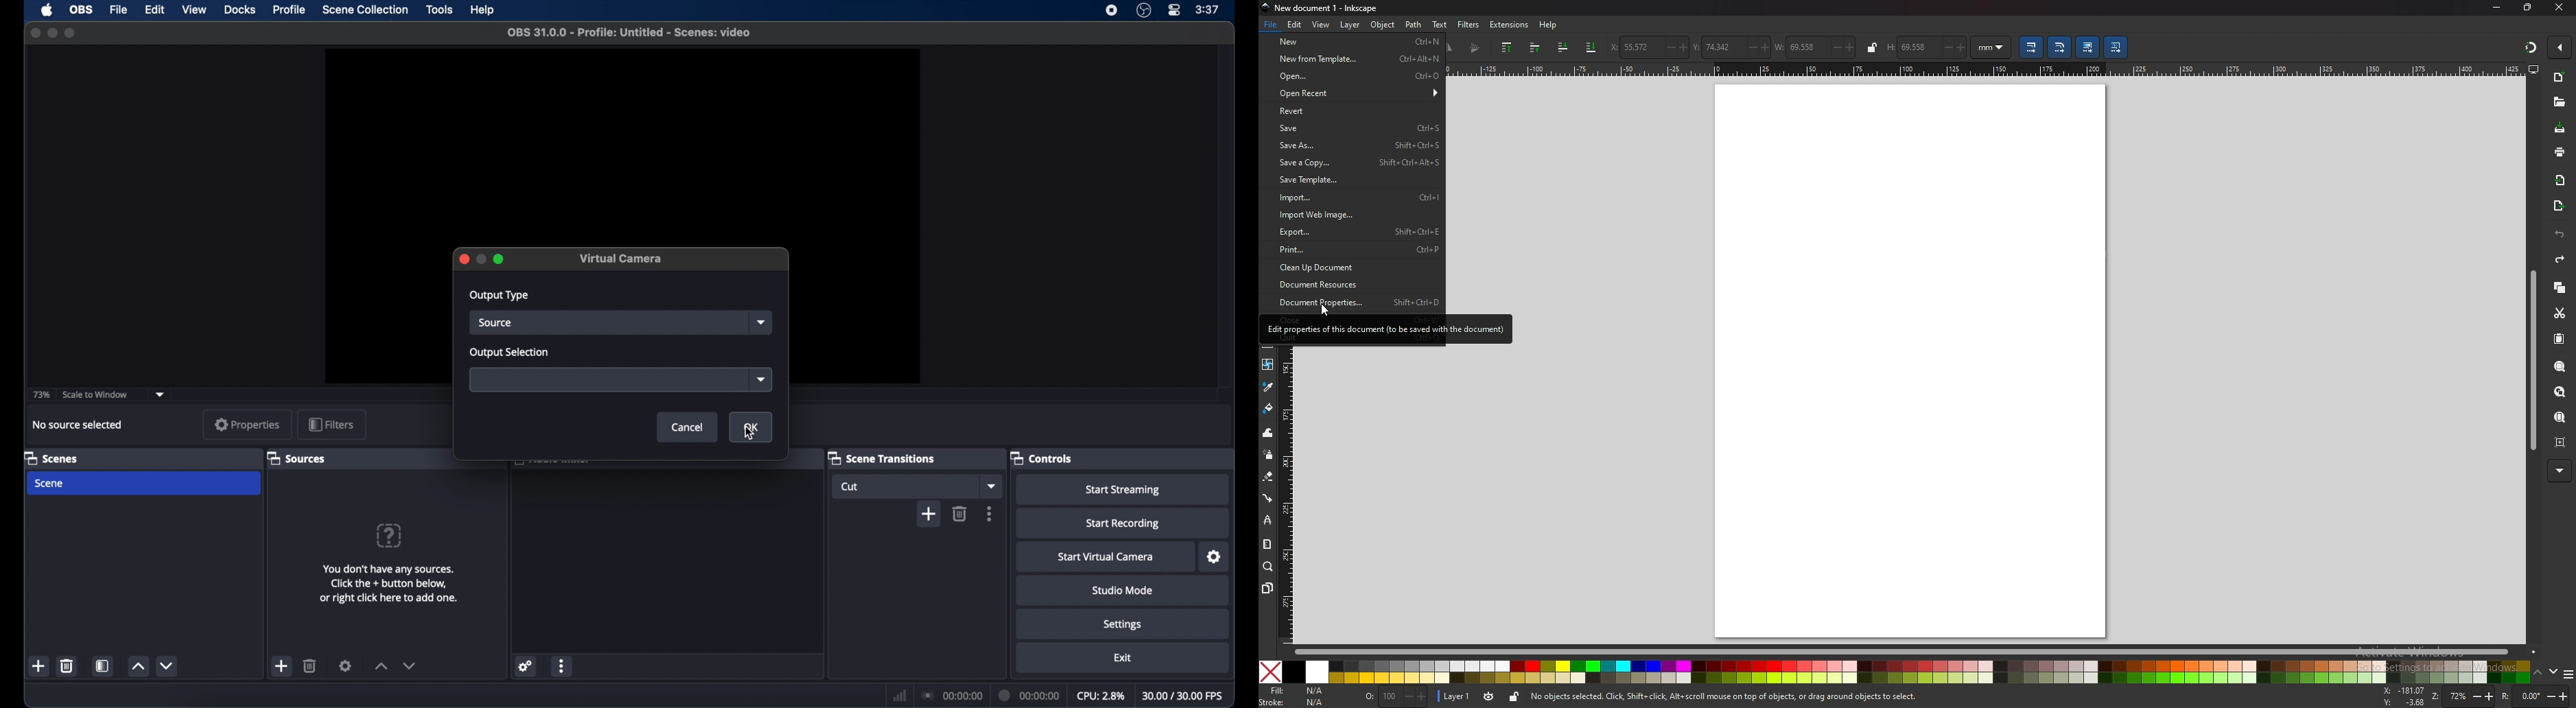 The height and width of the screenshot is (728, 2576). I want to click on undo, so click(2560, 234).